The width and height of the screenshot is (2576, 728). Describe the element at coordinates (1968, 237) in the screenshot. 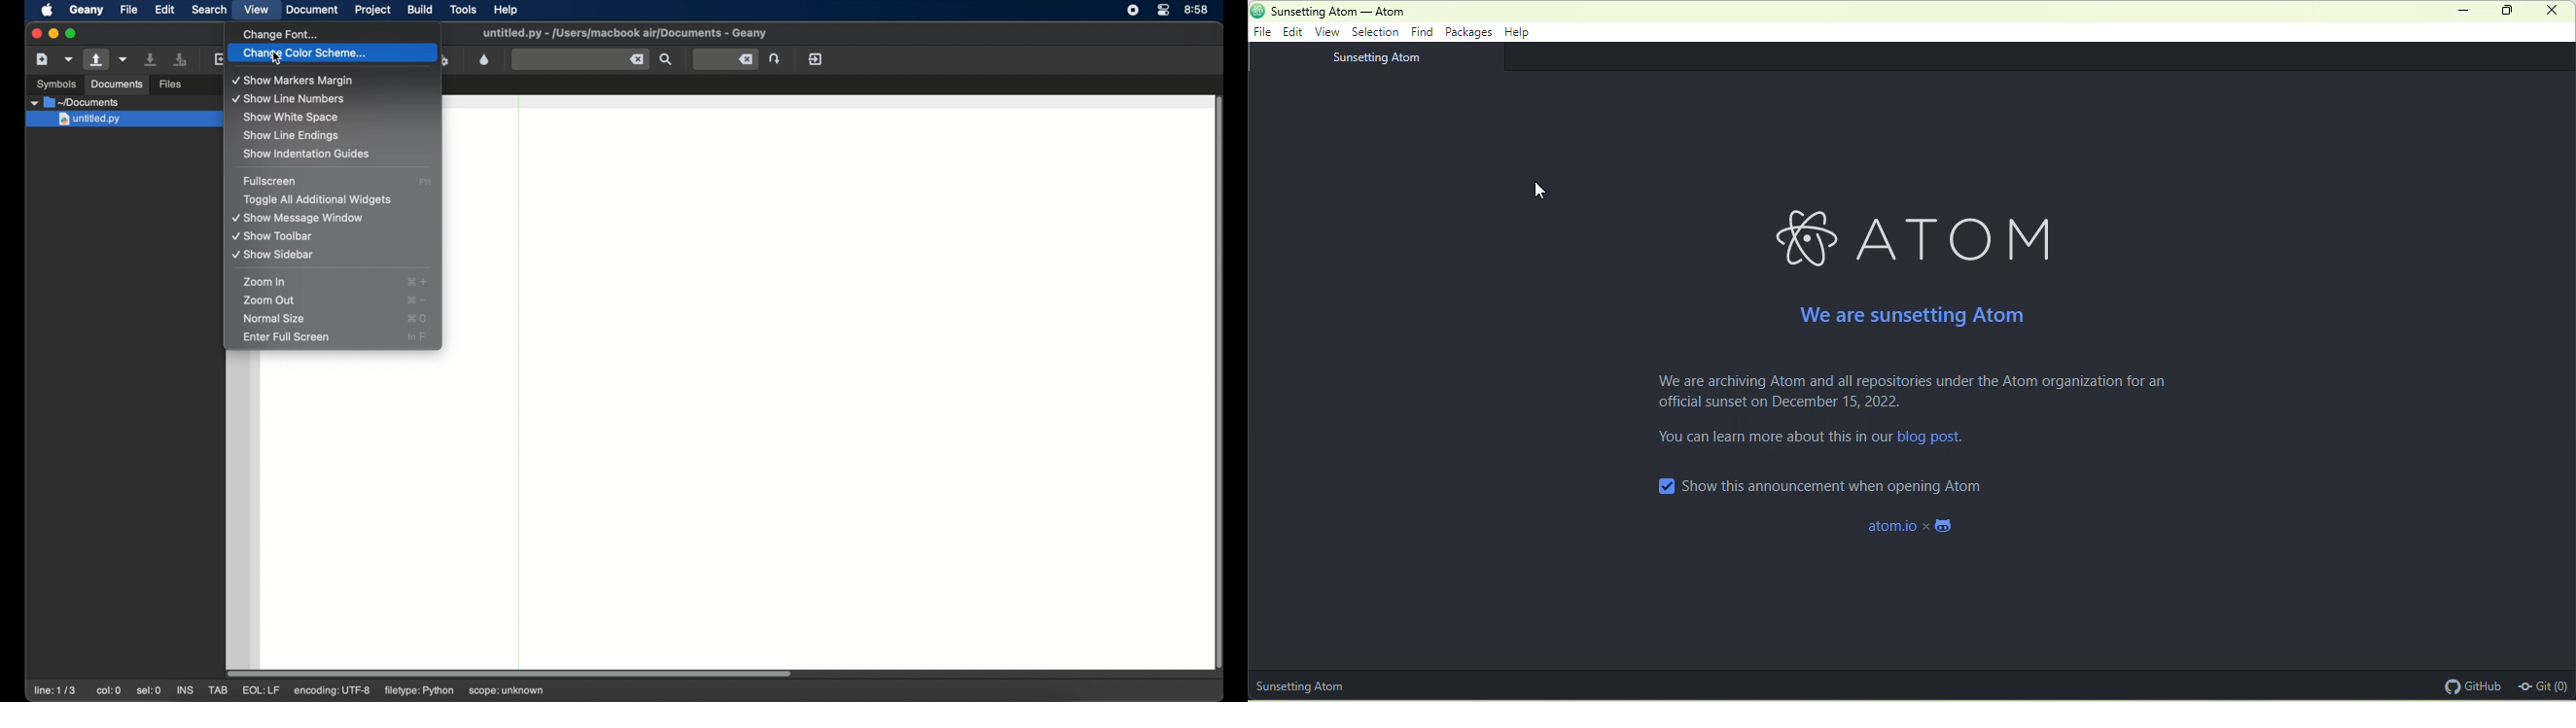

I see `atom` at that location.